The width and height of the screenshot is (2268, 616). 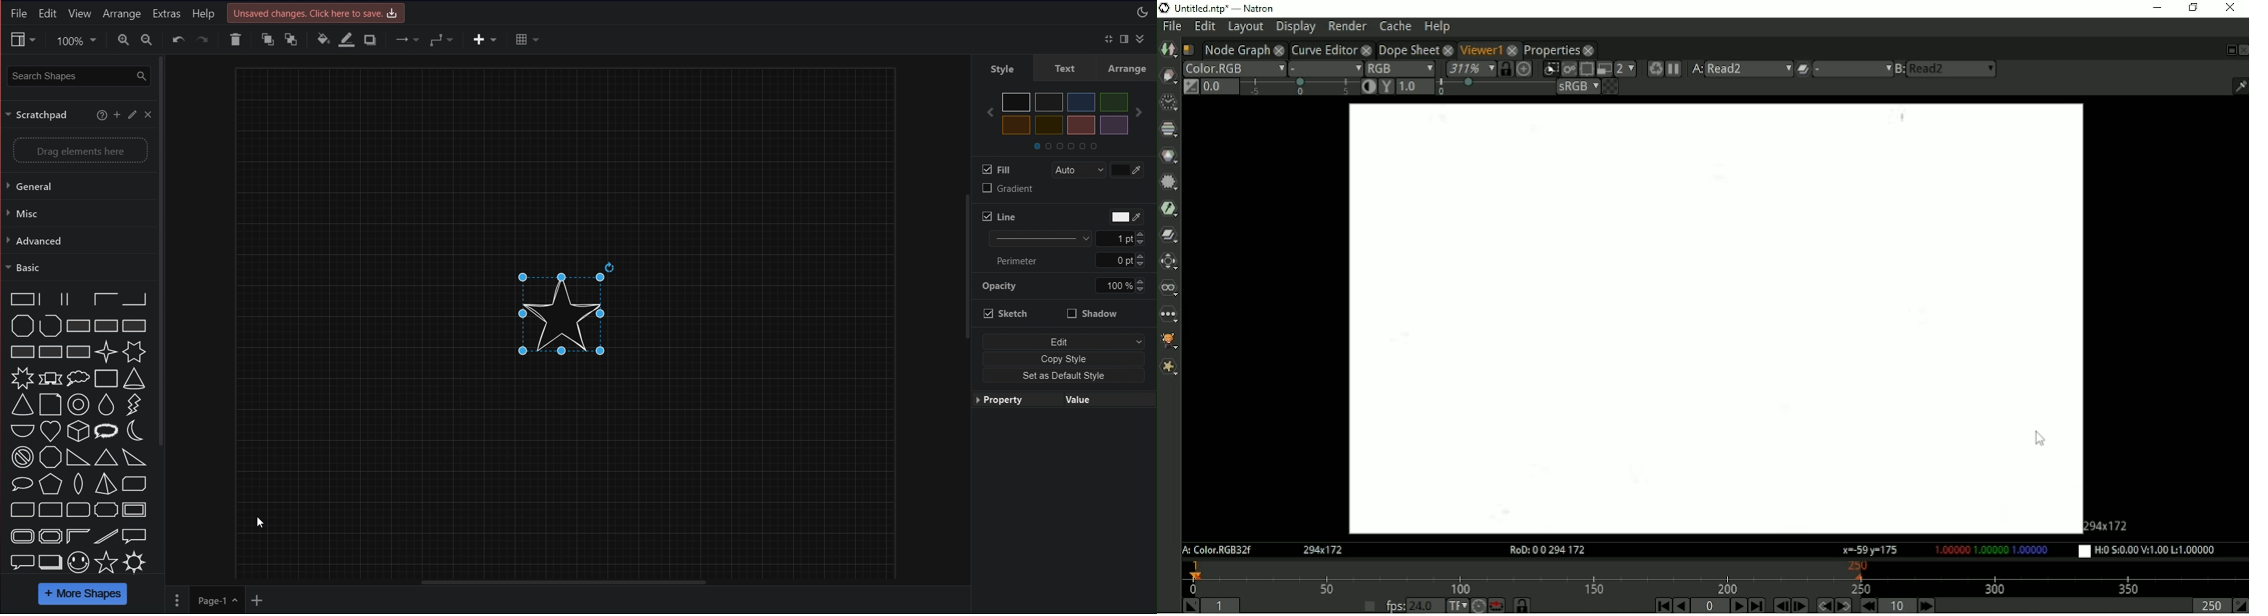 I want to click on Search Bar, so click(x=78, y=74).